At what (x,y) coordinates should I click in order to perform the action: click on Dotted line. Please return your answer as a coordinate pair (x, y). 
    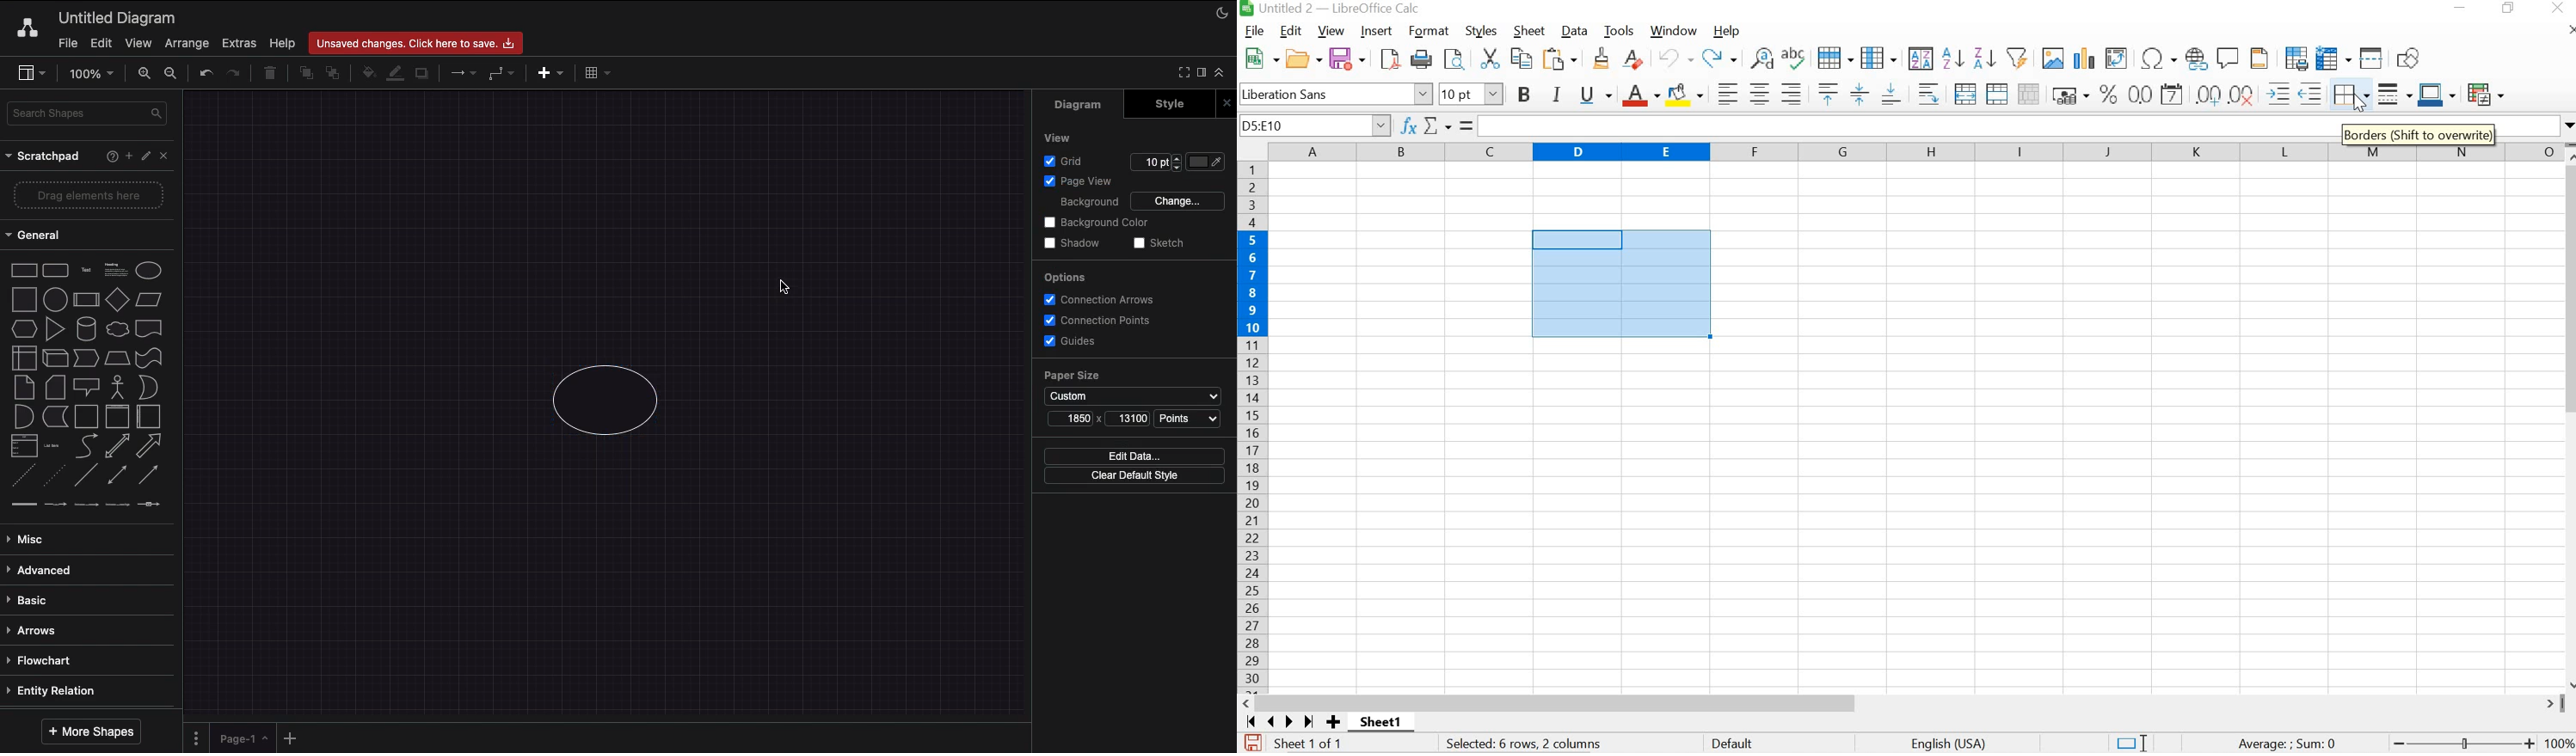
    Looking at the image, I should click on (54, 477).